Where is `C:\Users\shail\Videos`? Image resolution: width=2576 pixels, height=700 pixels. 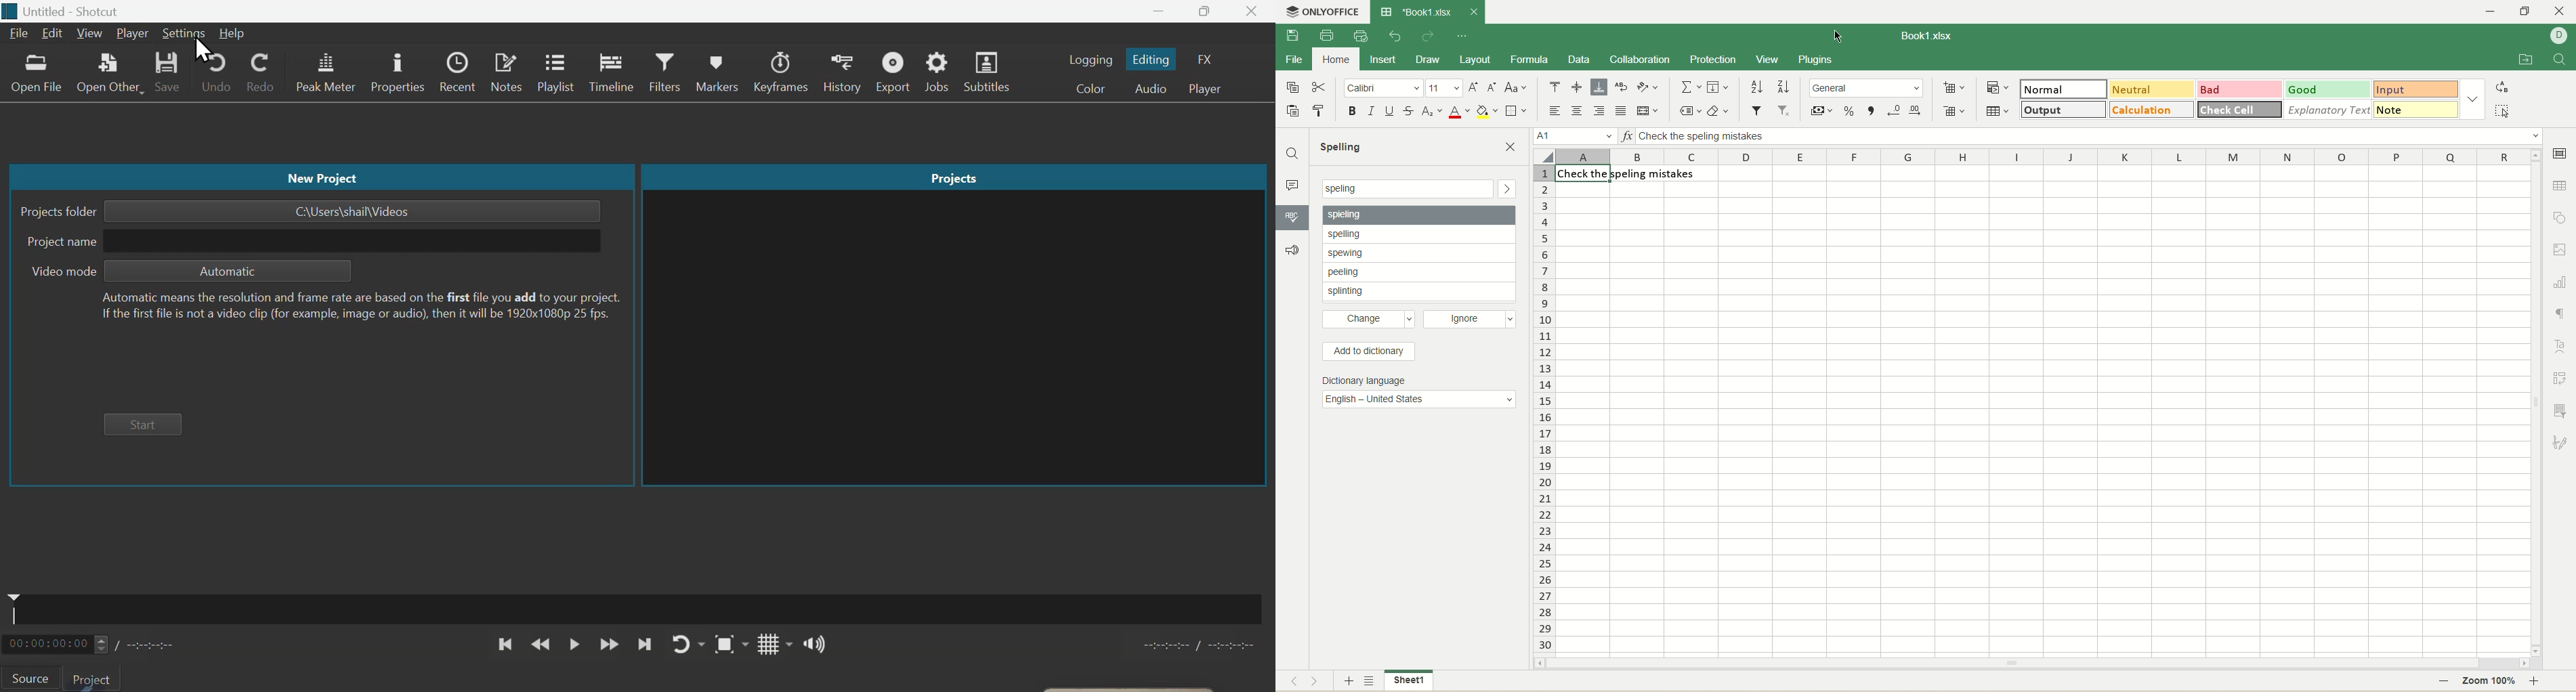 C:\Users\shail\Videos is located at coordinates (351, 211).